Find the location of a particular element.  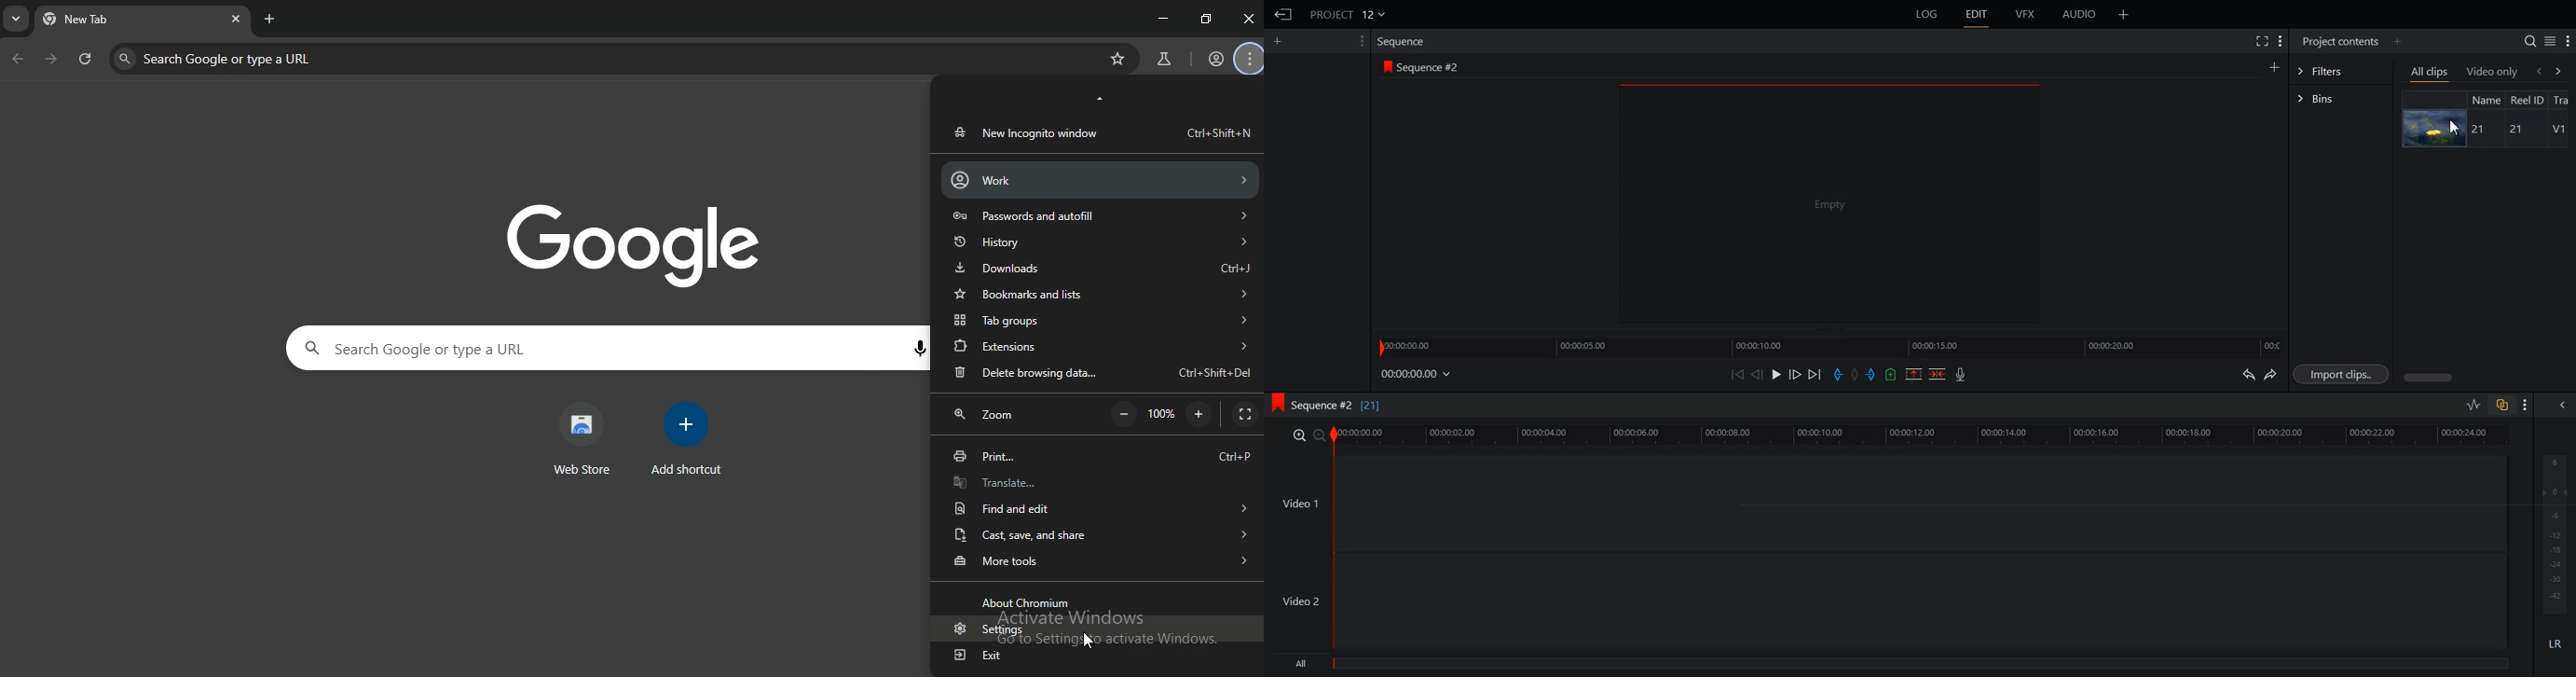

profile is located at coordinates (1216, 60).